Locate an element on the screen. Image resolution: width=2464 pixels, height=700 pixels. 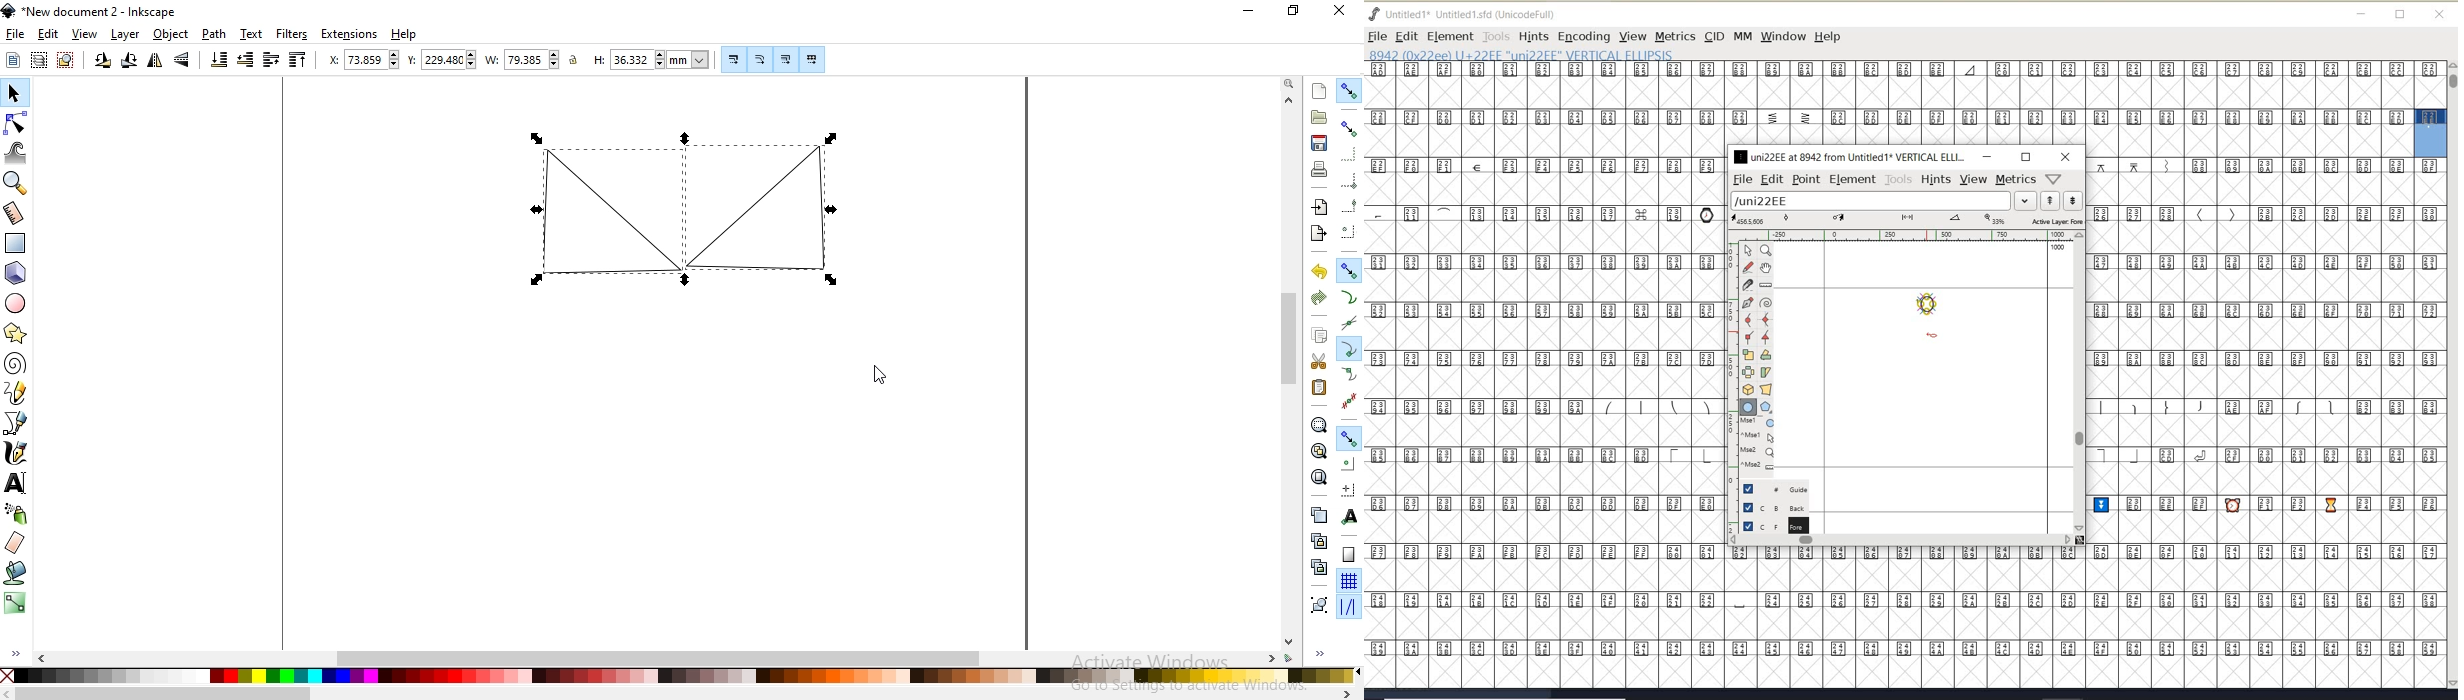
measure distance, angle between points is located at coordinates (1766, 284).